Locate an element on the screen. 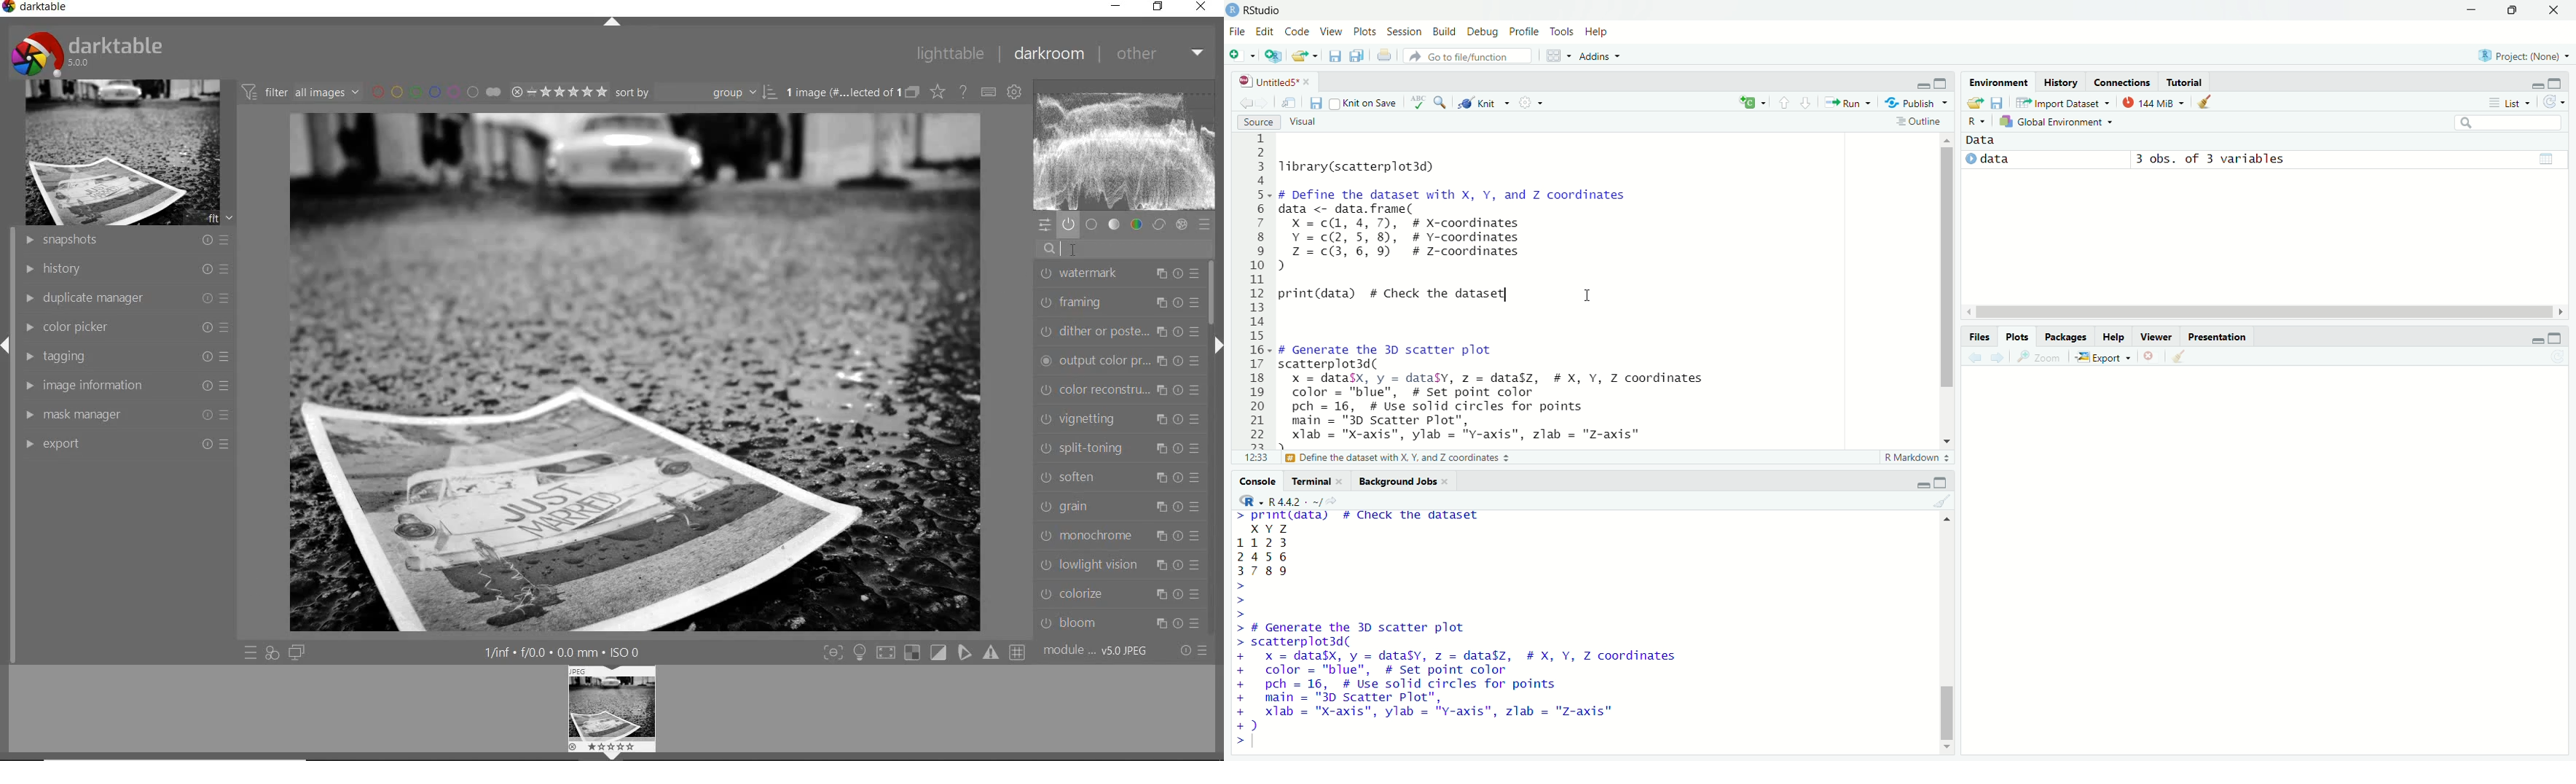 The image size is (2576, 784). previous plot is located at coordinates (1972, 357).